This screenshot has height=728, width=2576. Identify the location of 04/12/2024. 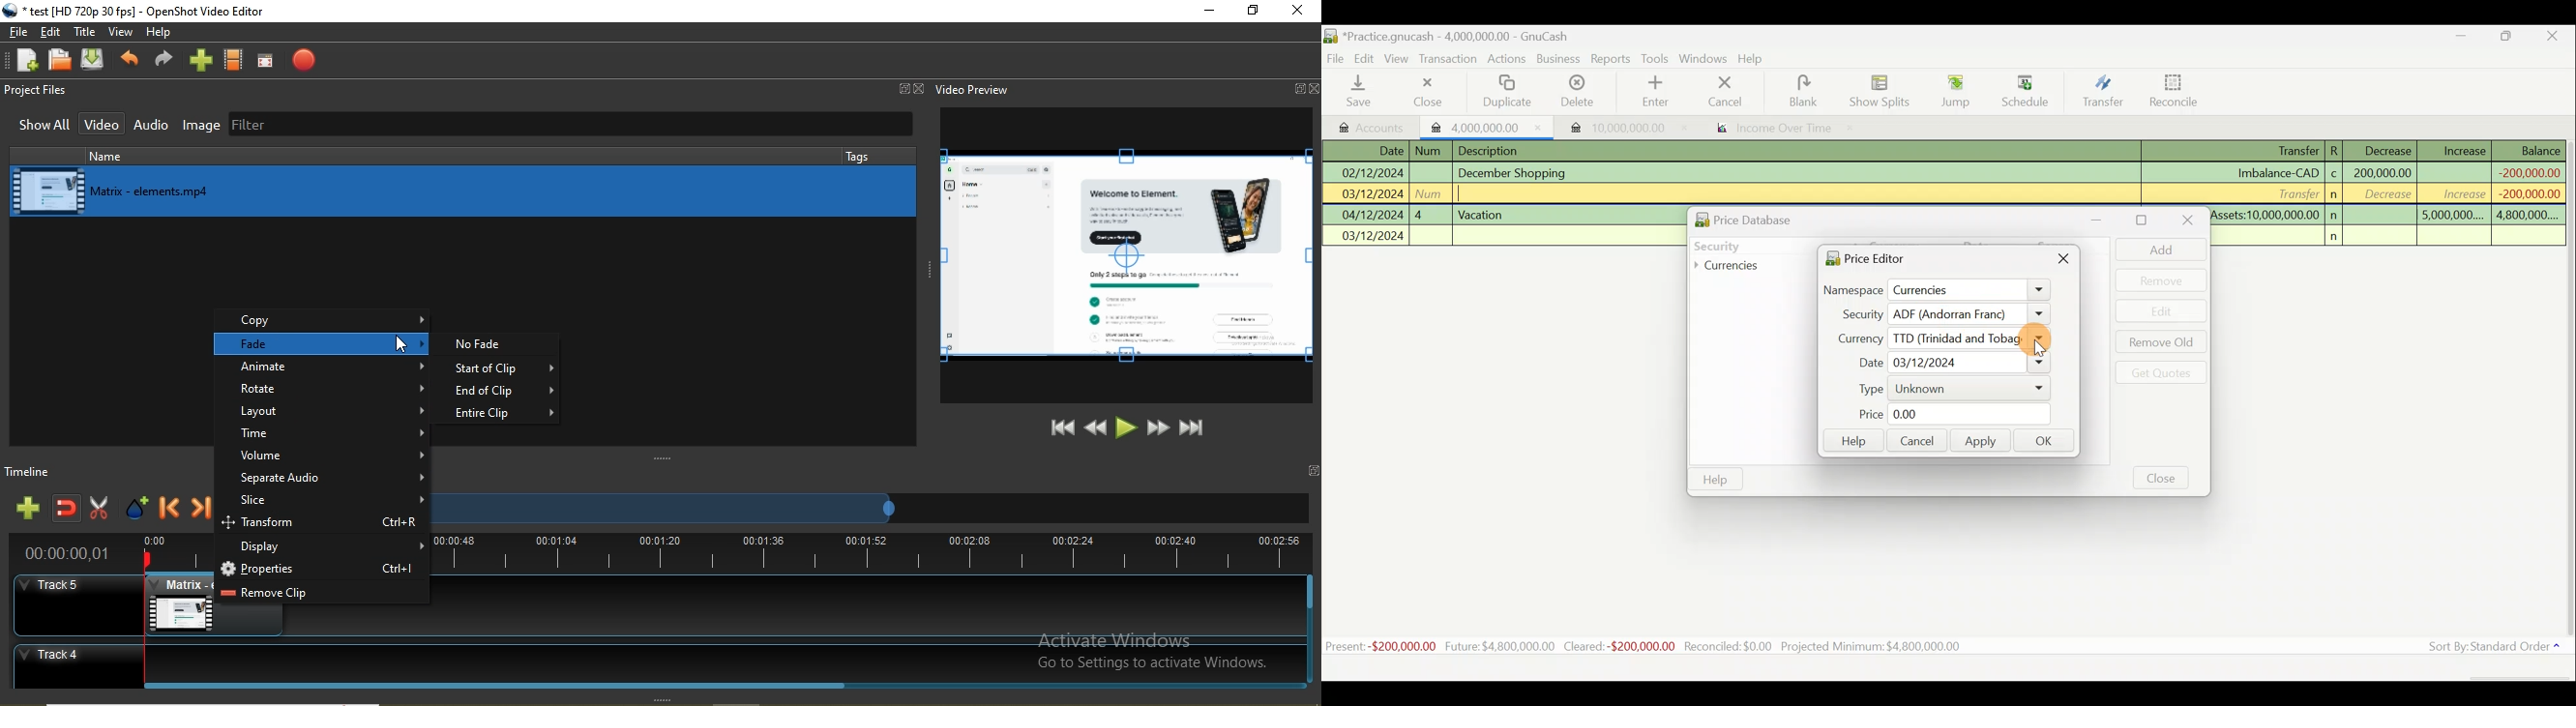
(1373, 215).